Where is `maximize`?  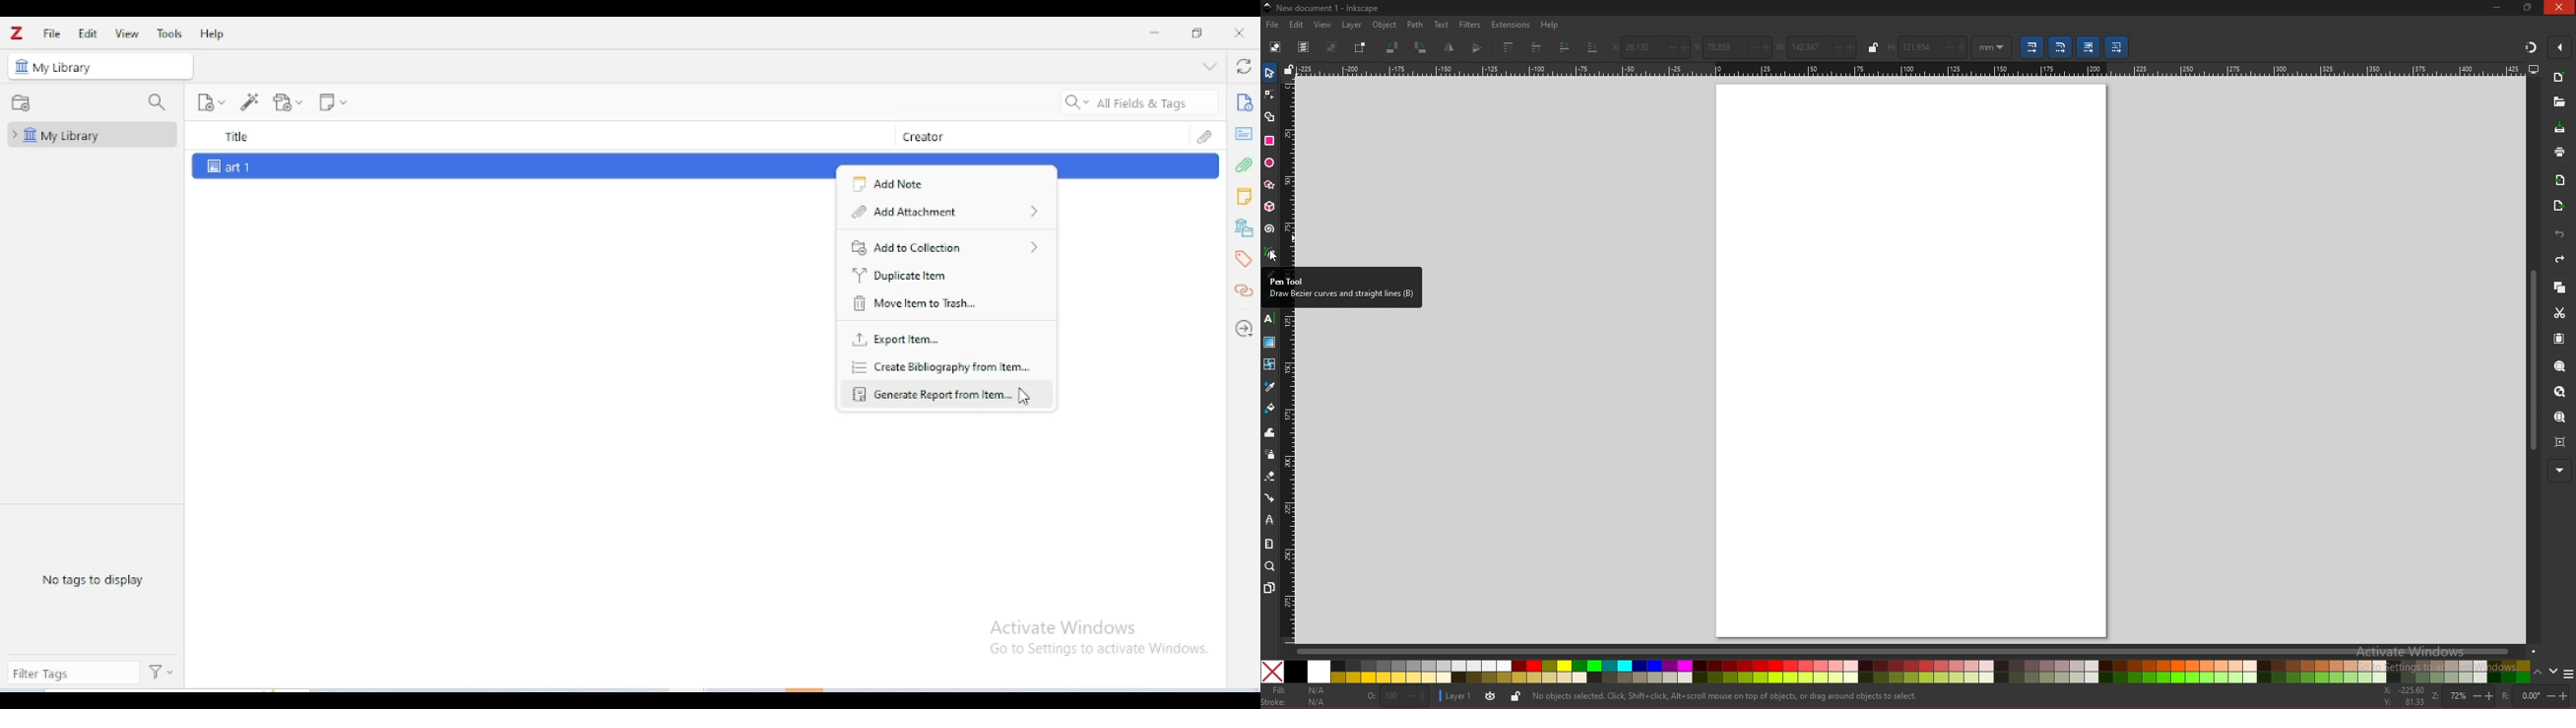
maximize is located at coordinates (1195, 32).